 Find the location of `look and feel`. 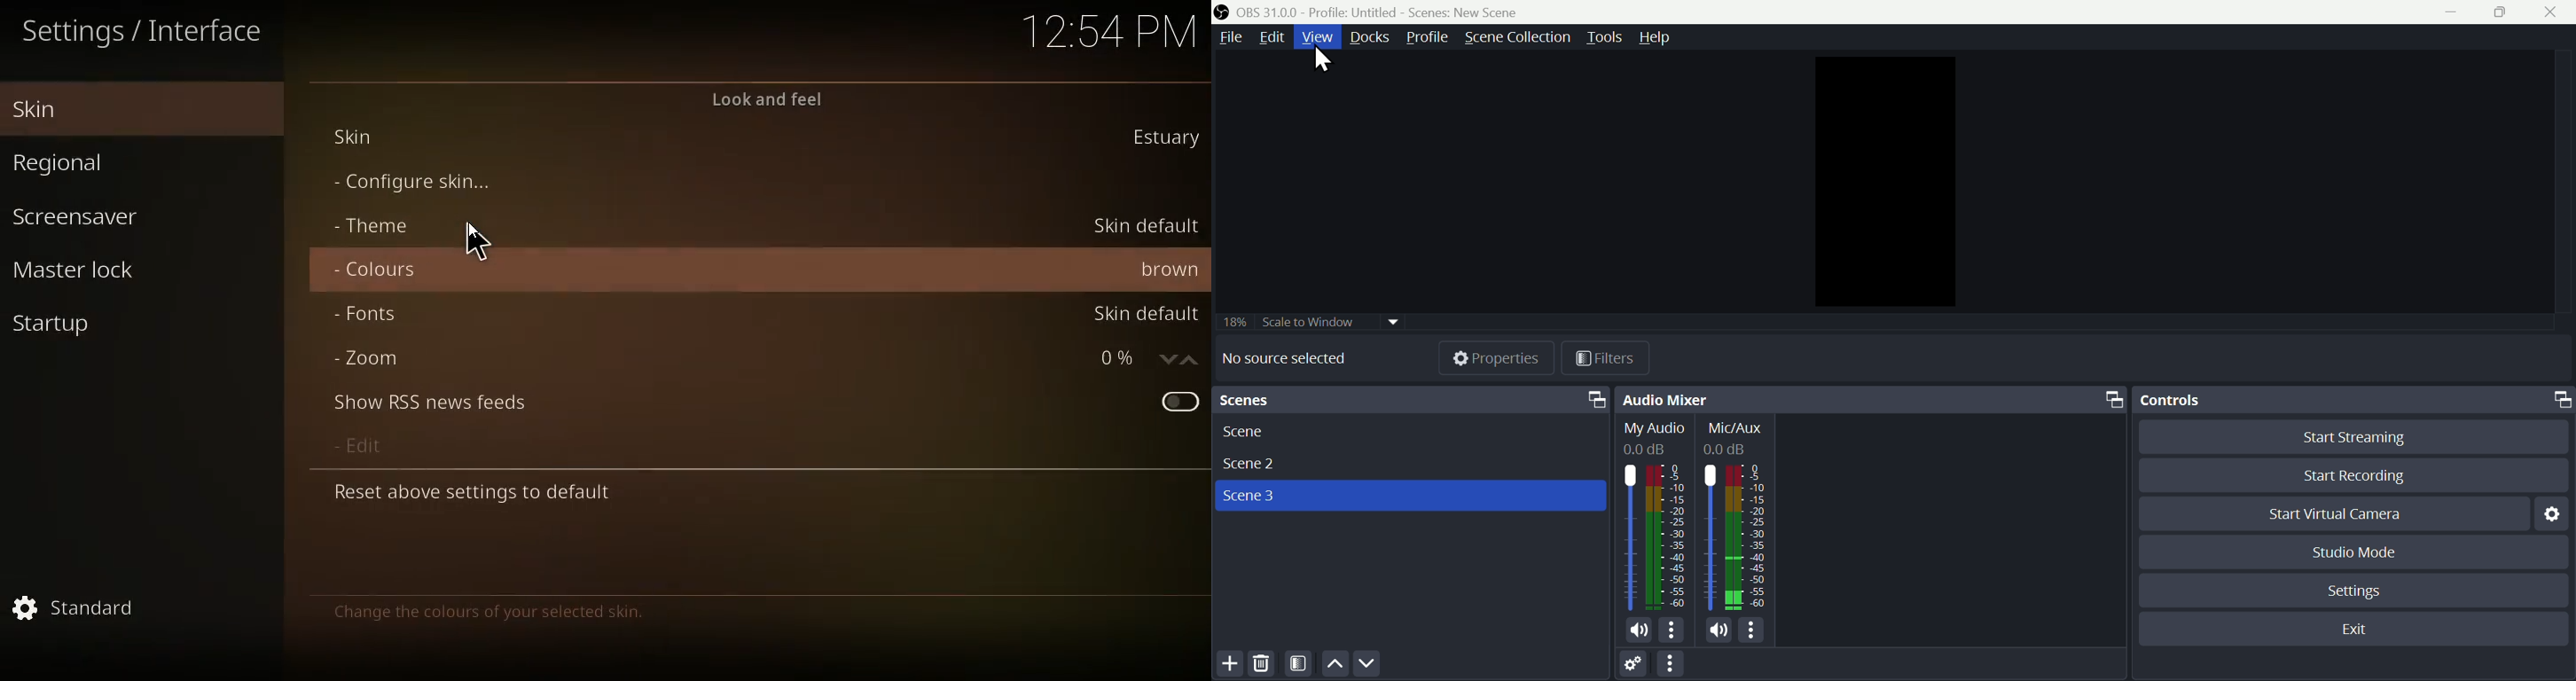

look and feel is located at coordinates (774, 98).